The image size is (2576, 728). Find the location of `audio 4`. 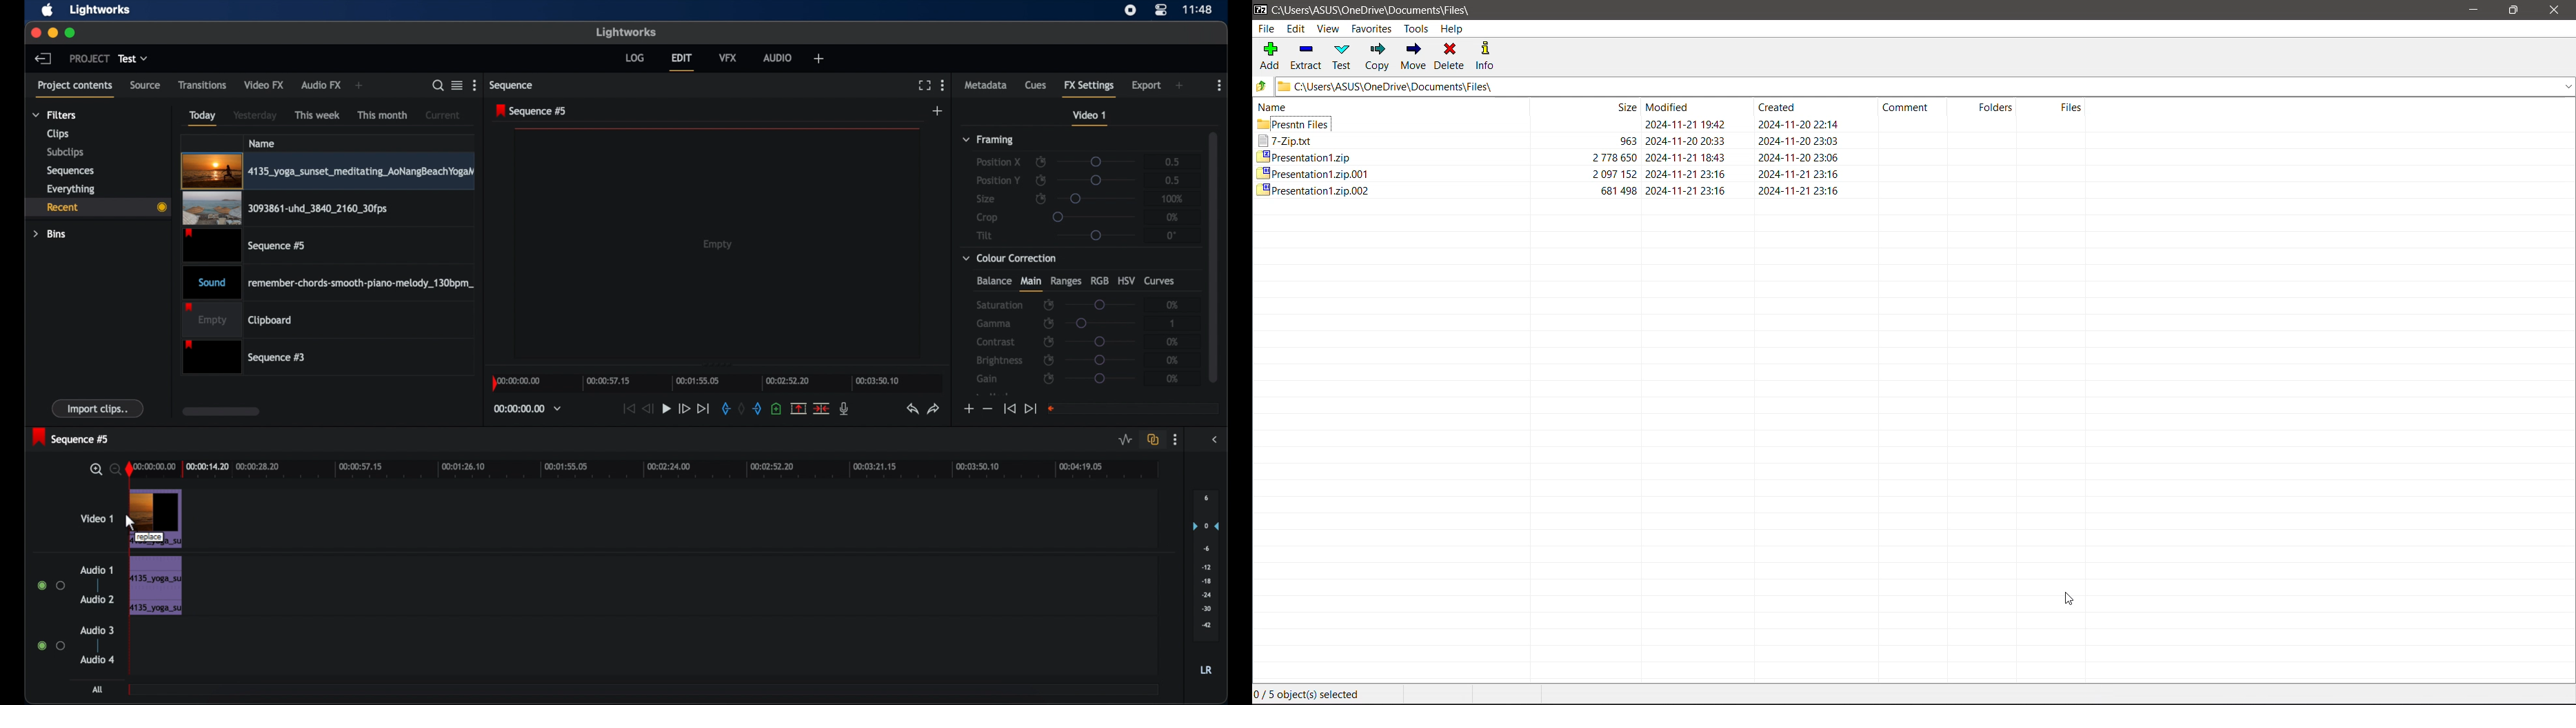

audio 4 is located at coordinates (97, 659).